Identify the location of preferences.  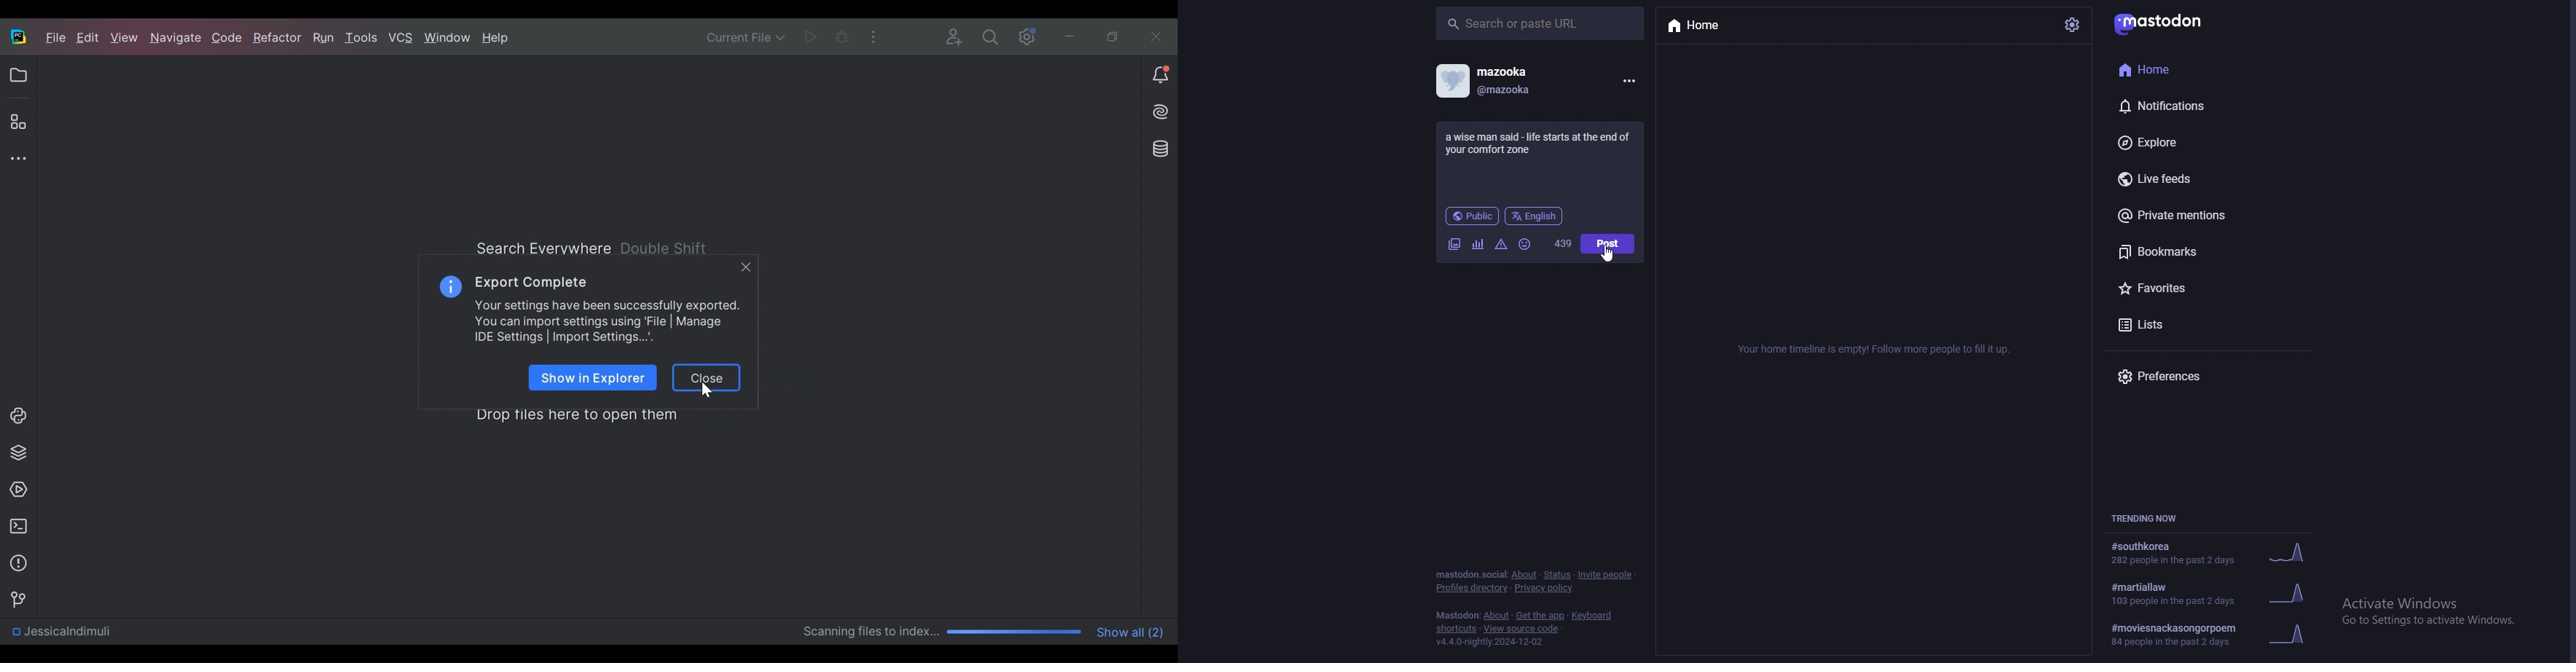
(2187, 376).